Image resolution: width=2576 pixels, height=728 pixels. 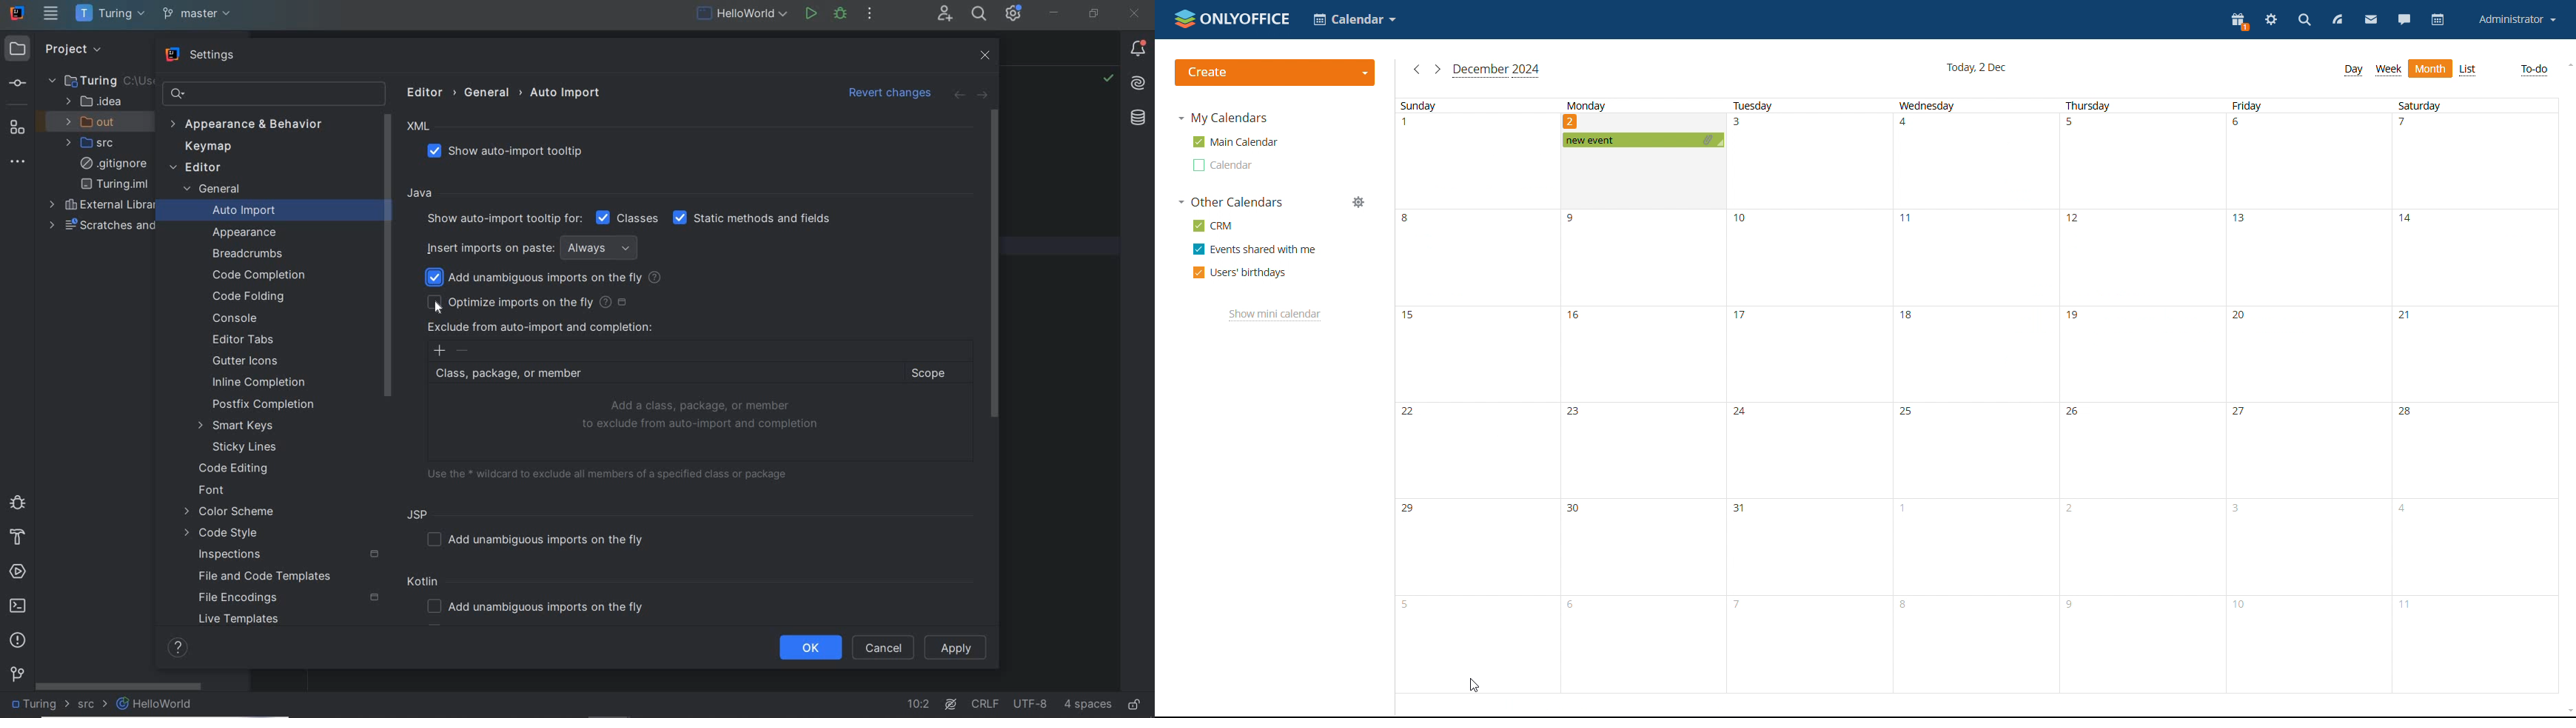 I want to click on no problems, so click(x=1108, y=80).